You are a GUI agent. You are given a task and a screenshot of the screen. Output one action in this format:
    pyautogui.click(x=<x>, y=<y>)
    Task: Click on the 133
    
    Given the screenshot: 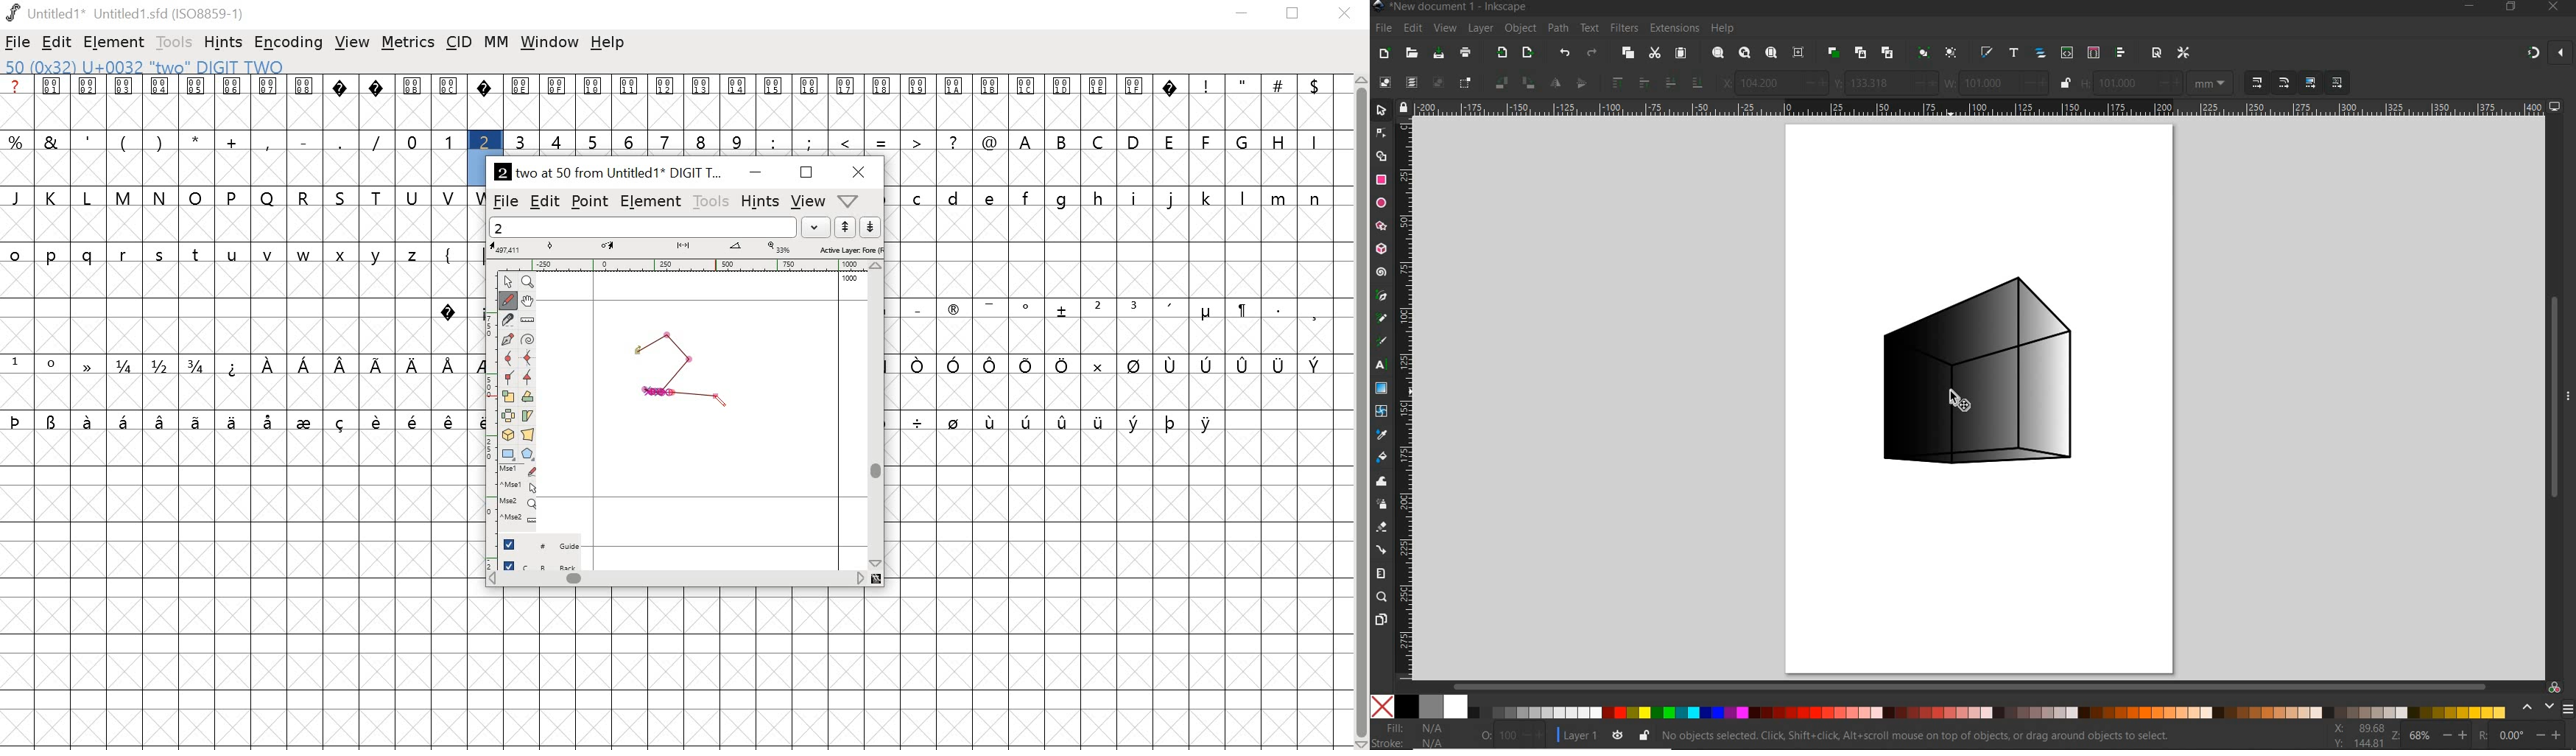 What is the action you would take?
    pyautogui.click(x=1877, y=83)
    